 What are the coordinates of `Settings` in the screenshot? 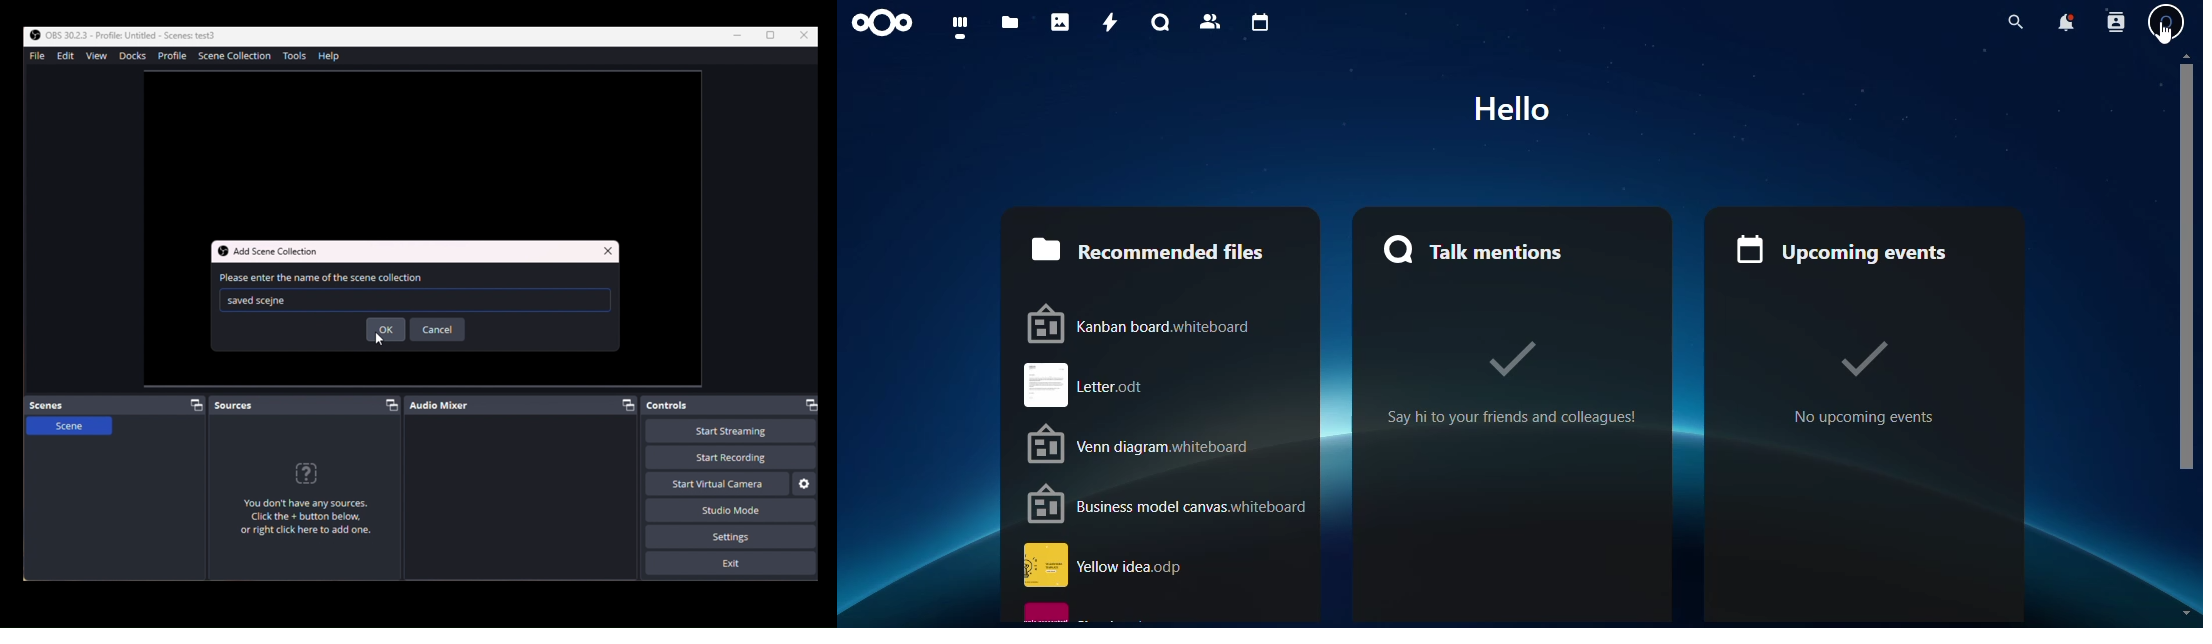 It's located at (732, 537).